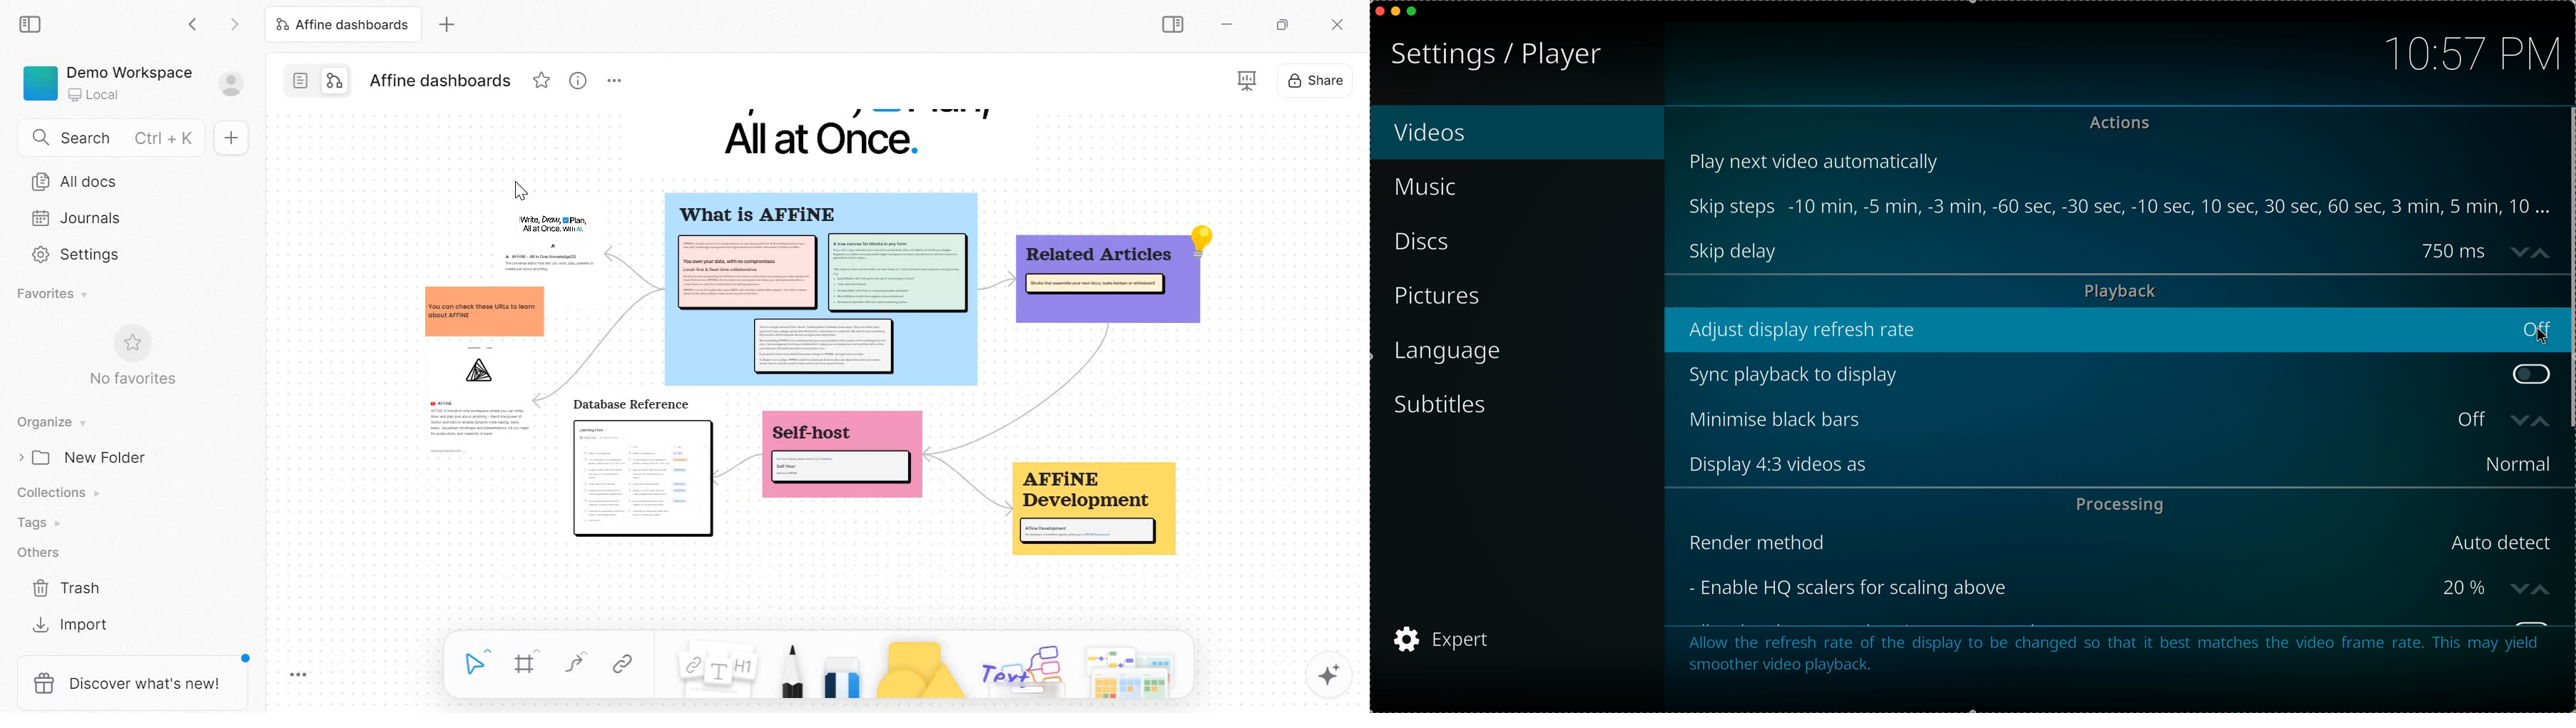  I want to click on favorite, so click(543, 81).